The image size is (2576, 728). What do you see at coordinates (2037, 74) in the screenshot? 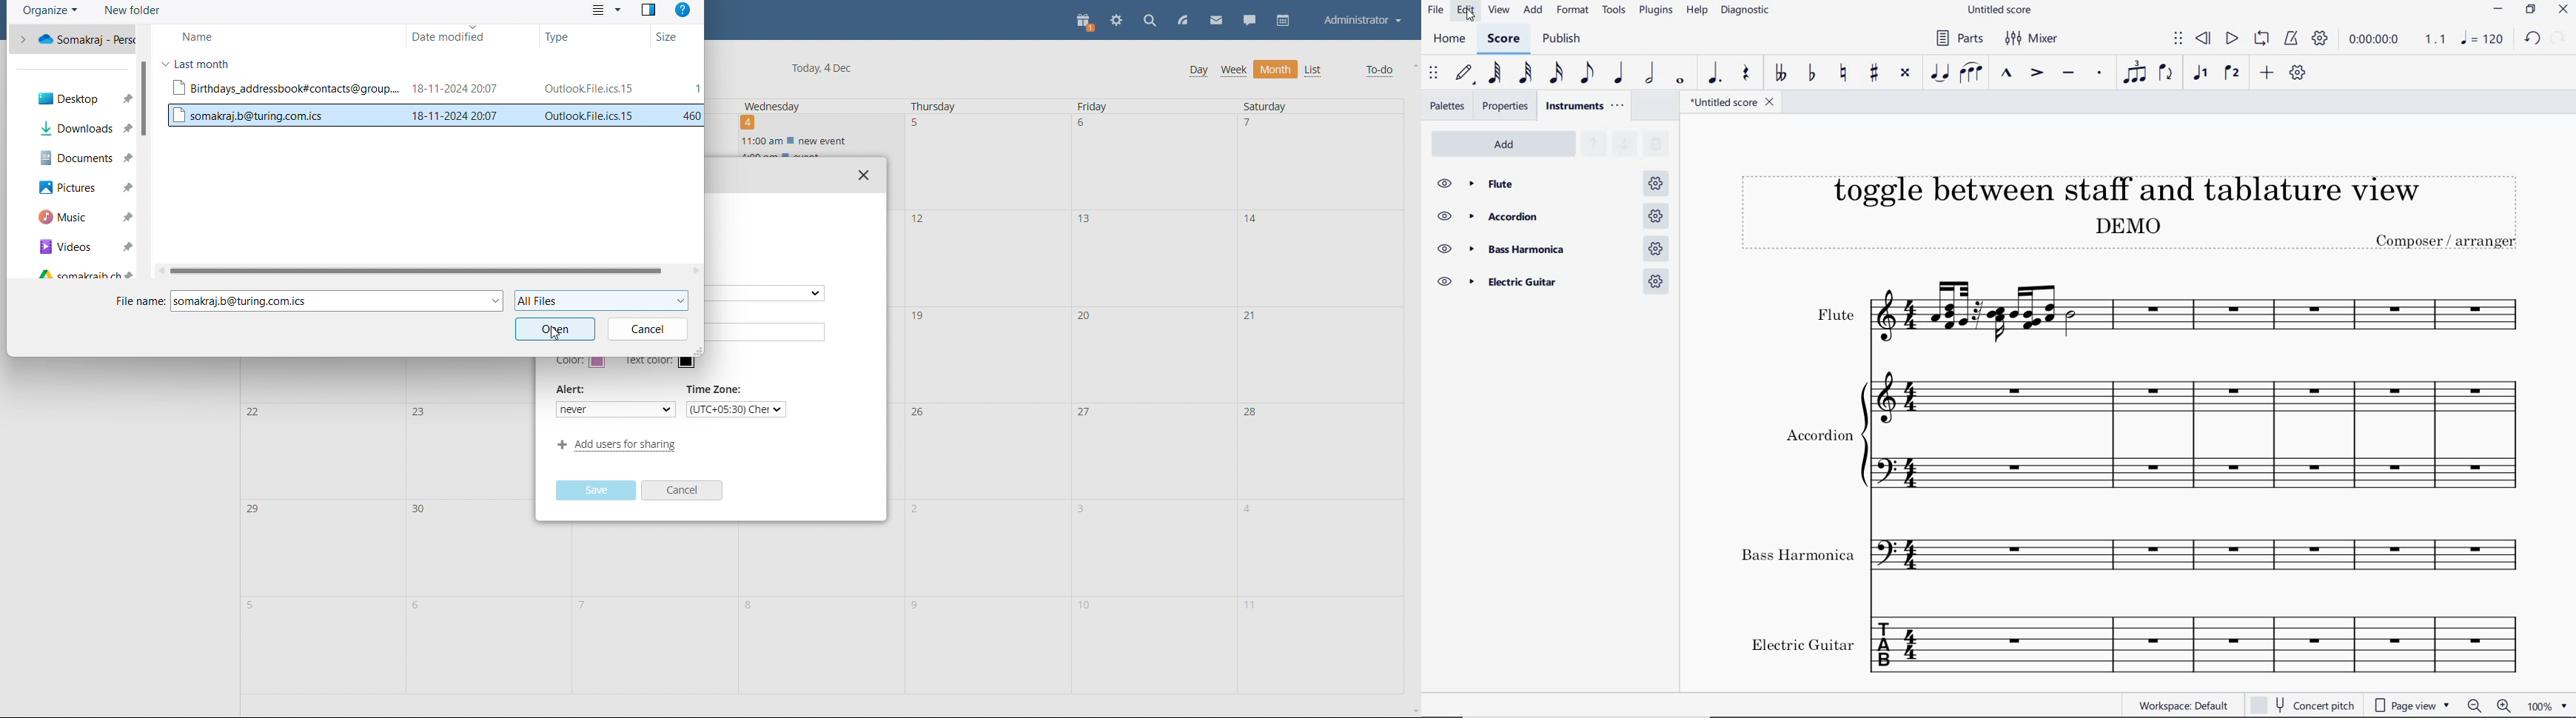
I see `accent` at bounding box center [2037, 74].